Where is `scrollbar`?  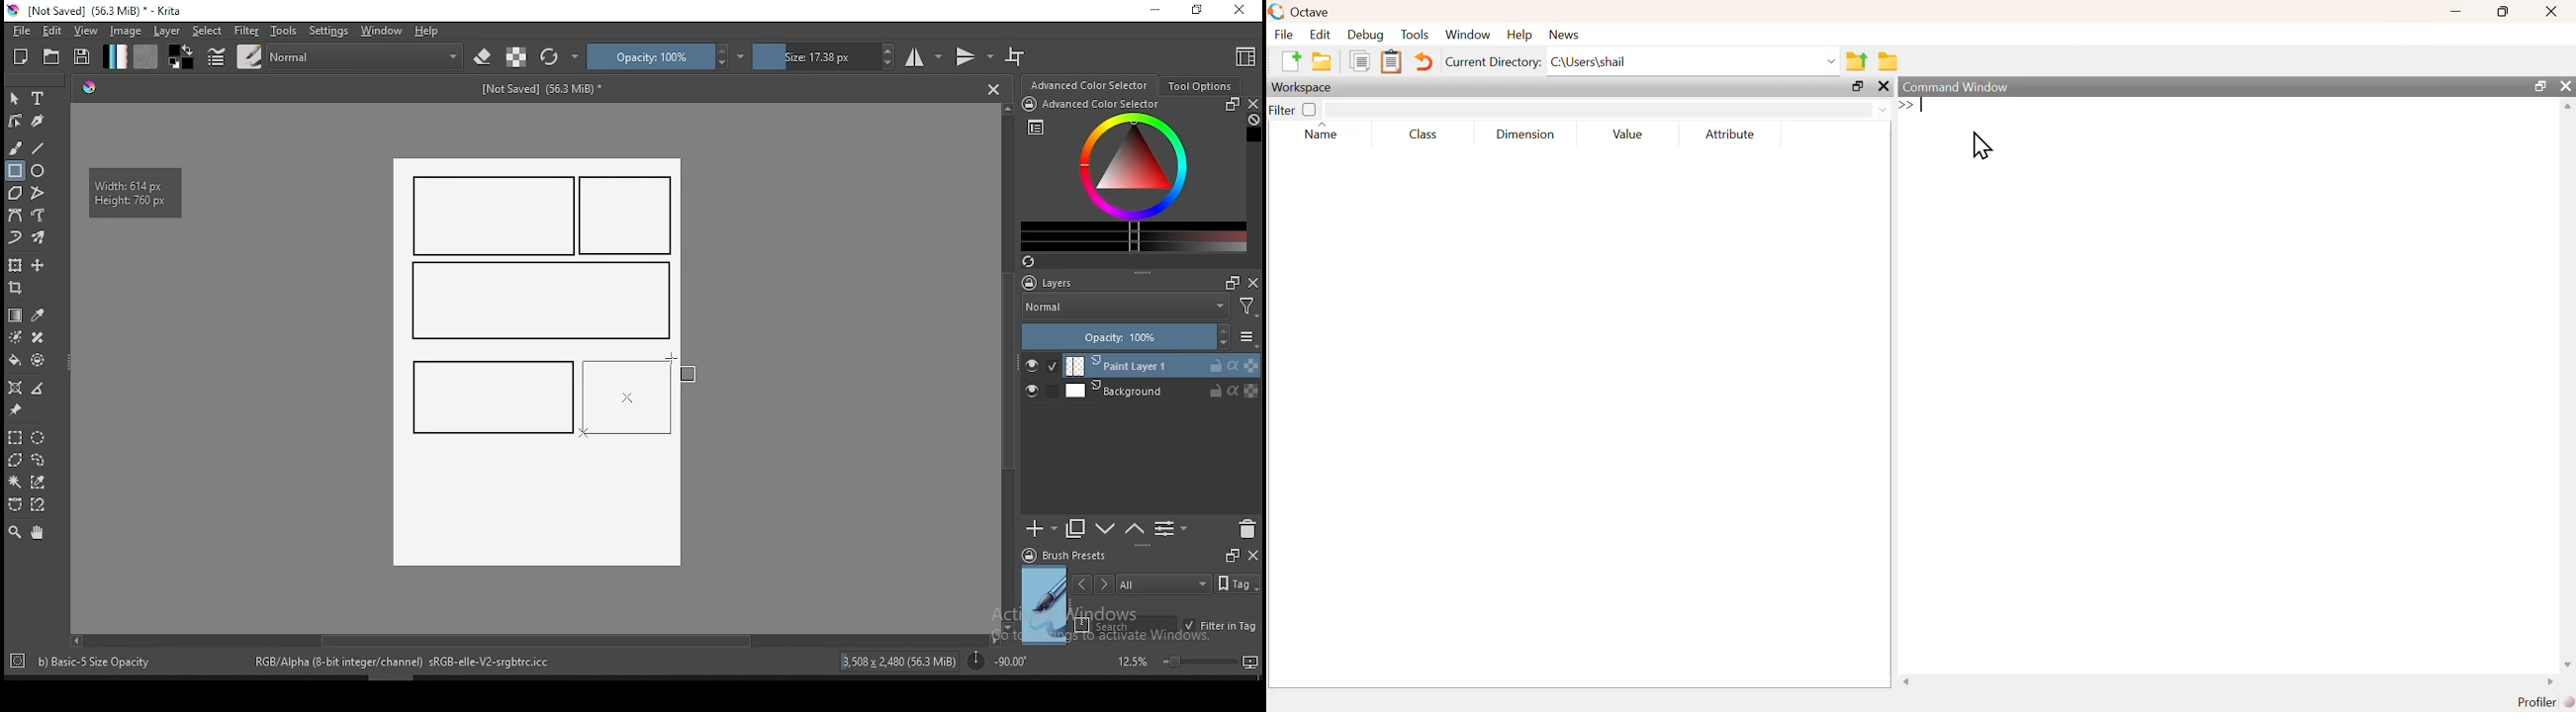 scrollbar is located at coordinates (2229, 681).